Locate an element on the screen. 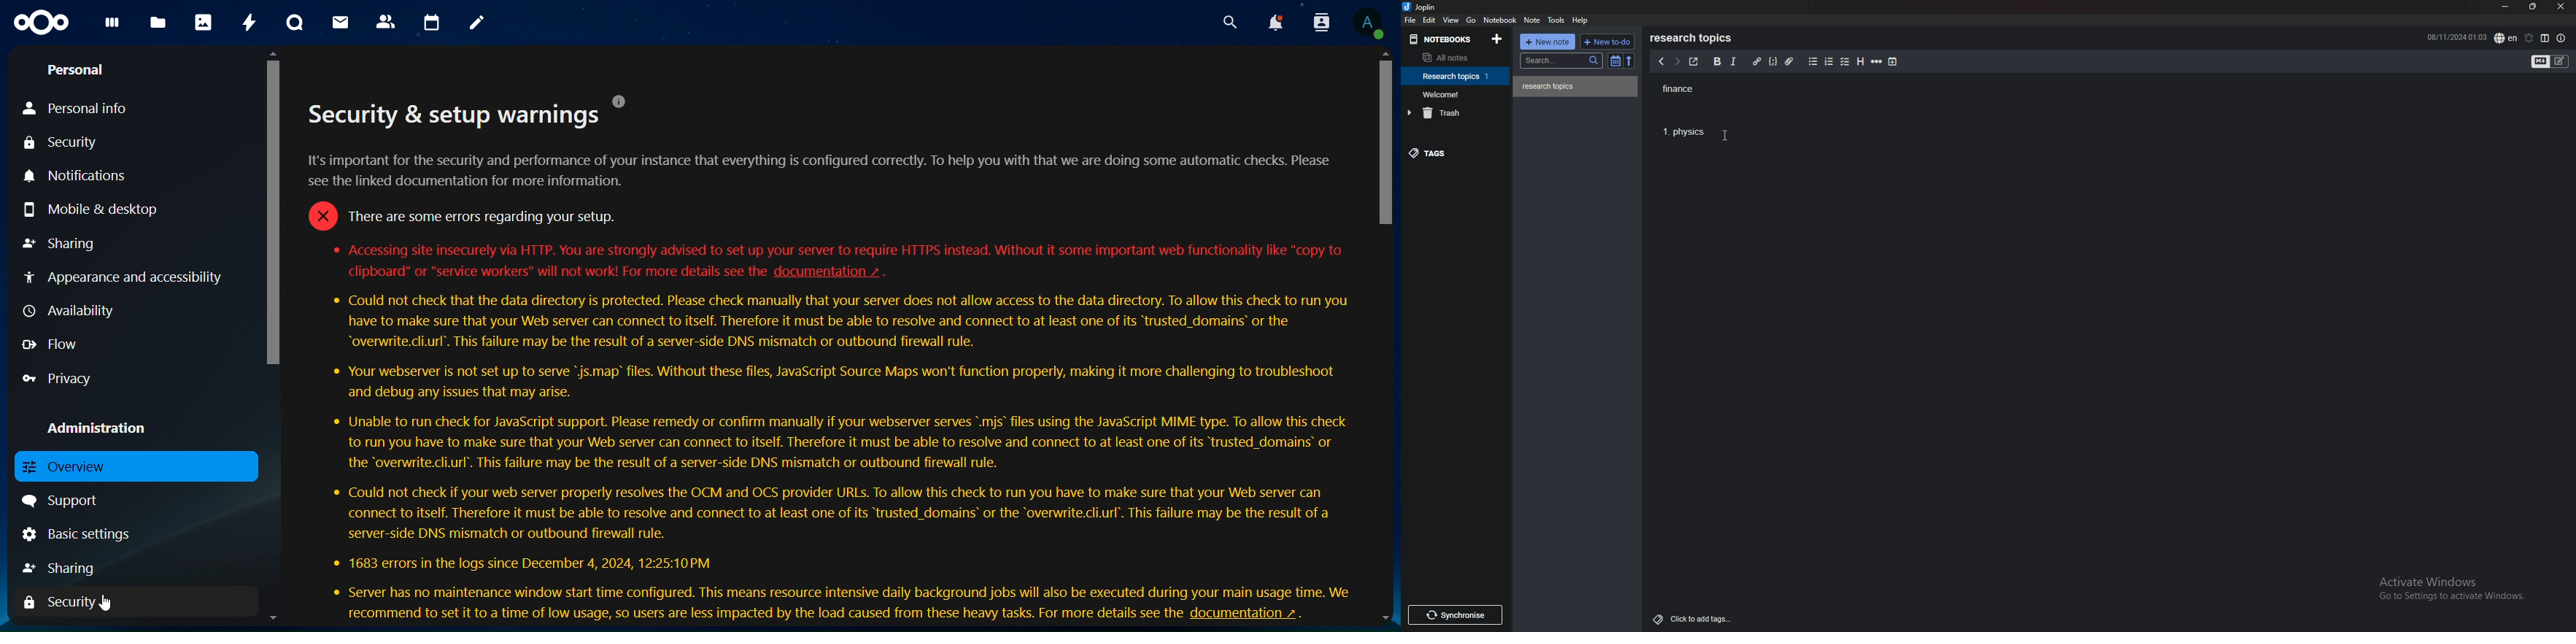 This screenshot has height=644, width=2576. notification is located at coordinates (1318, 22).